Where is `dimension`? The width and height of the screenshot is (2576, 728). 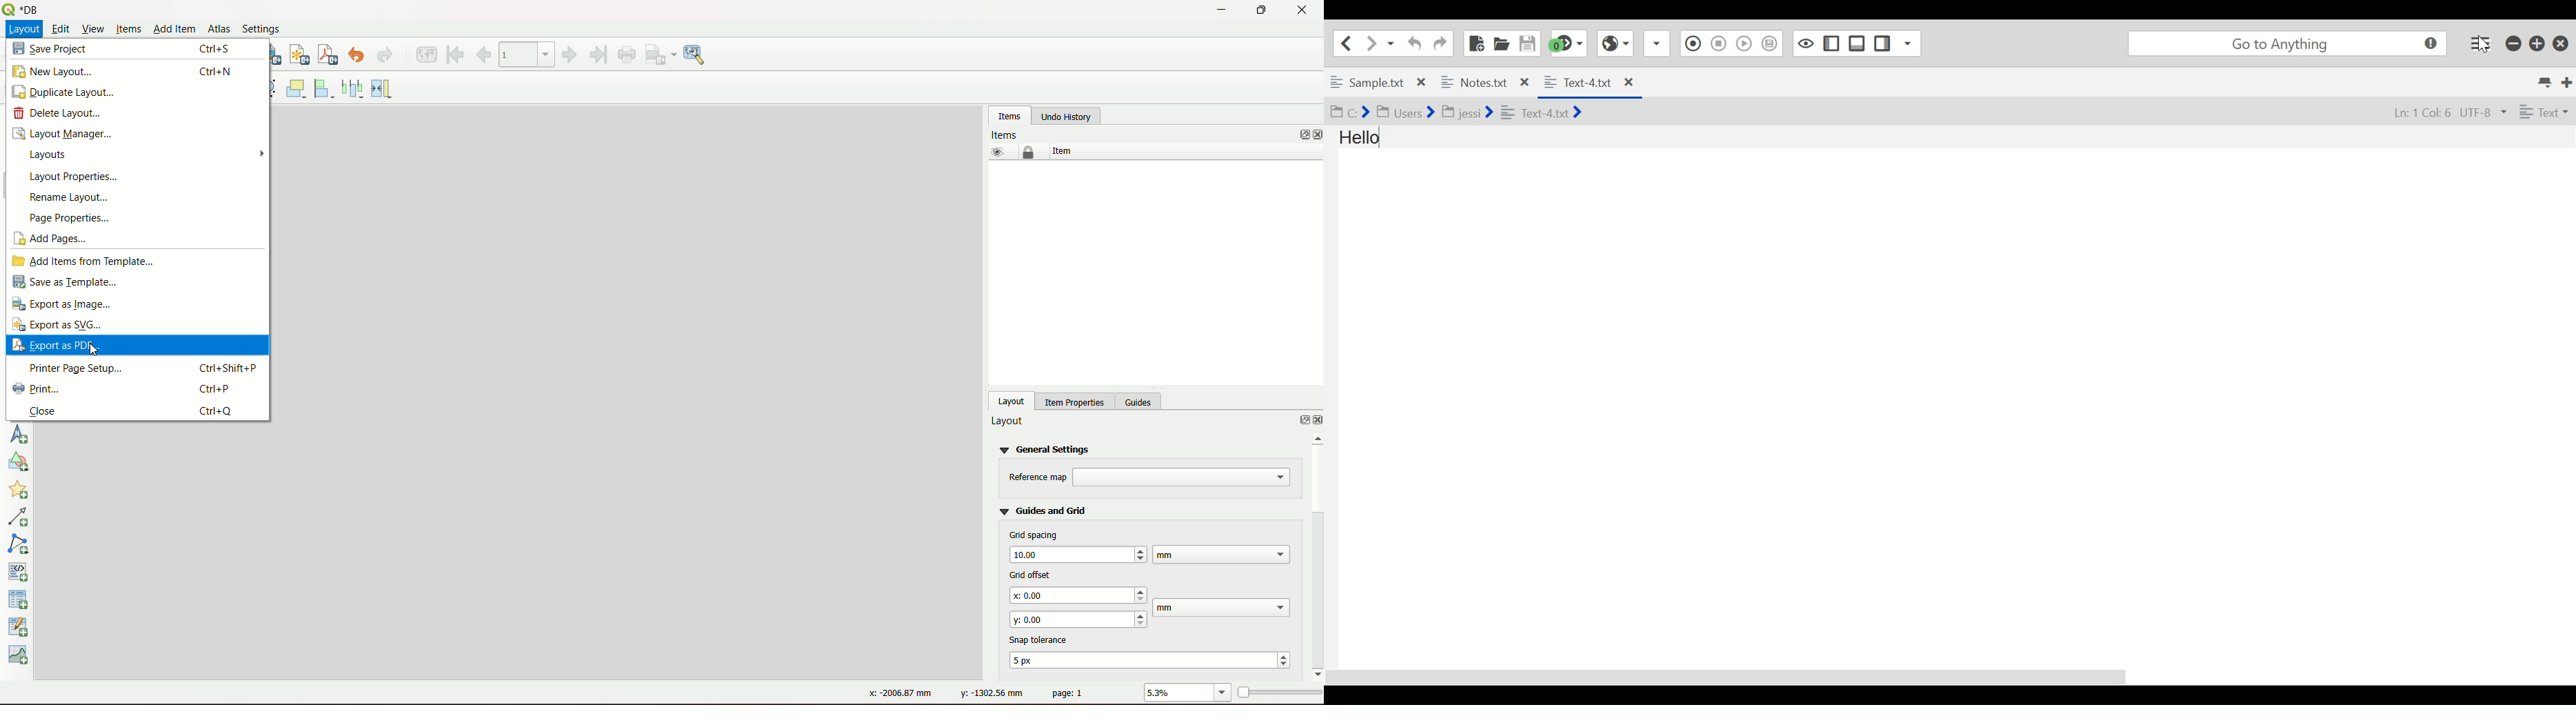
dimension is located at coordinates (895, 693).